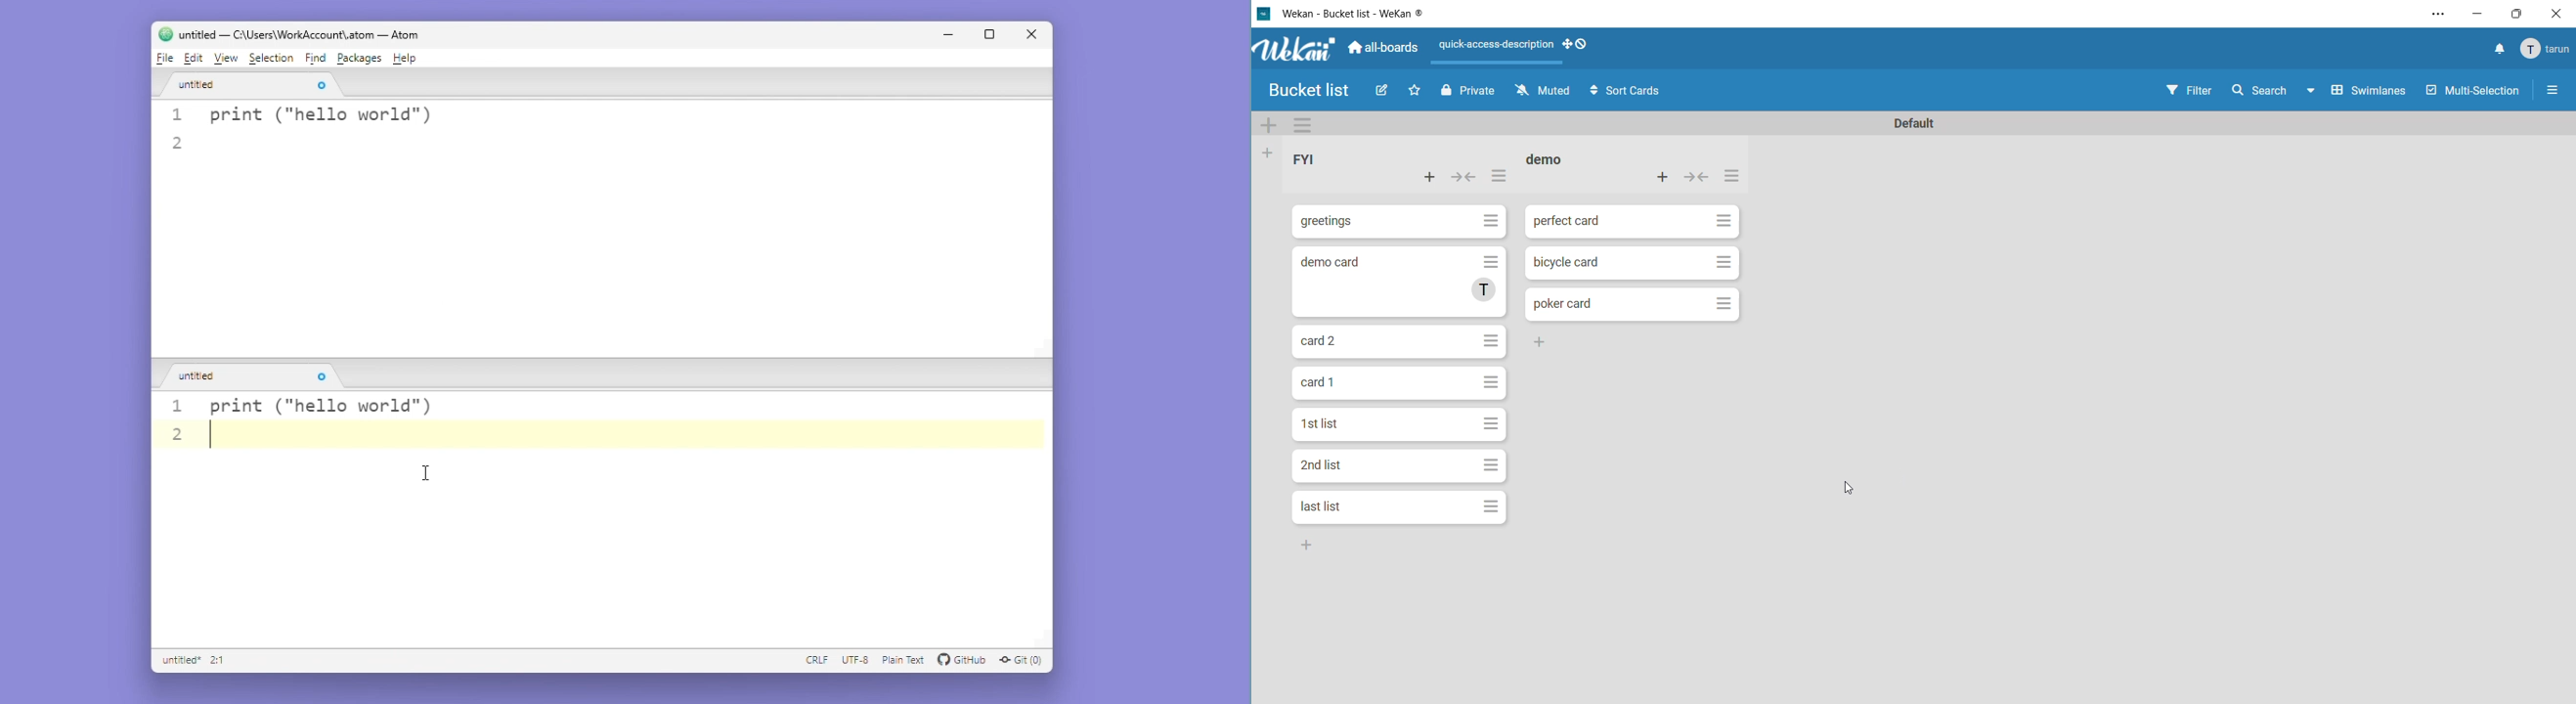 The width and height of the screenshot is (2576, 728). Describe the element at coordinates (2275, 92) in the screenshot. I see `search` at that location.